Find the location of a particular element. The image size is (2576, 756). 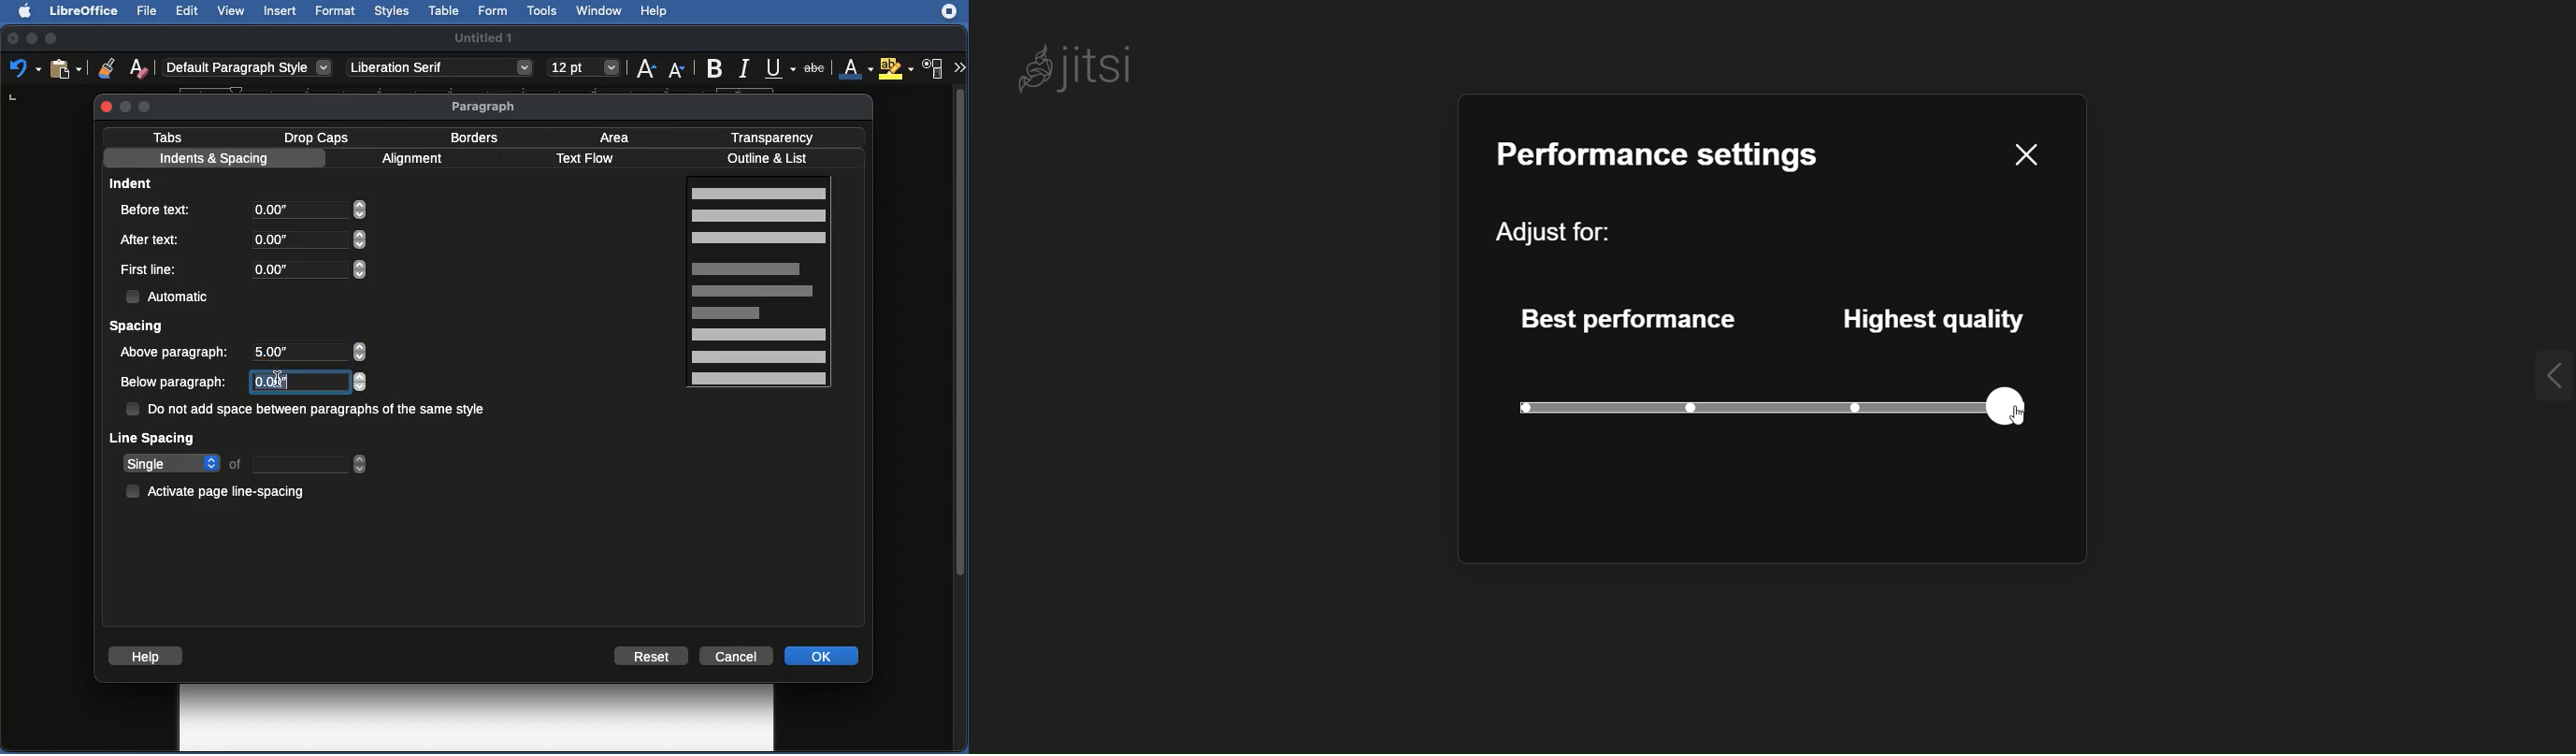

5.00" is located at coordinates (300, 351).